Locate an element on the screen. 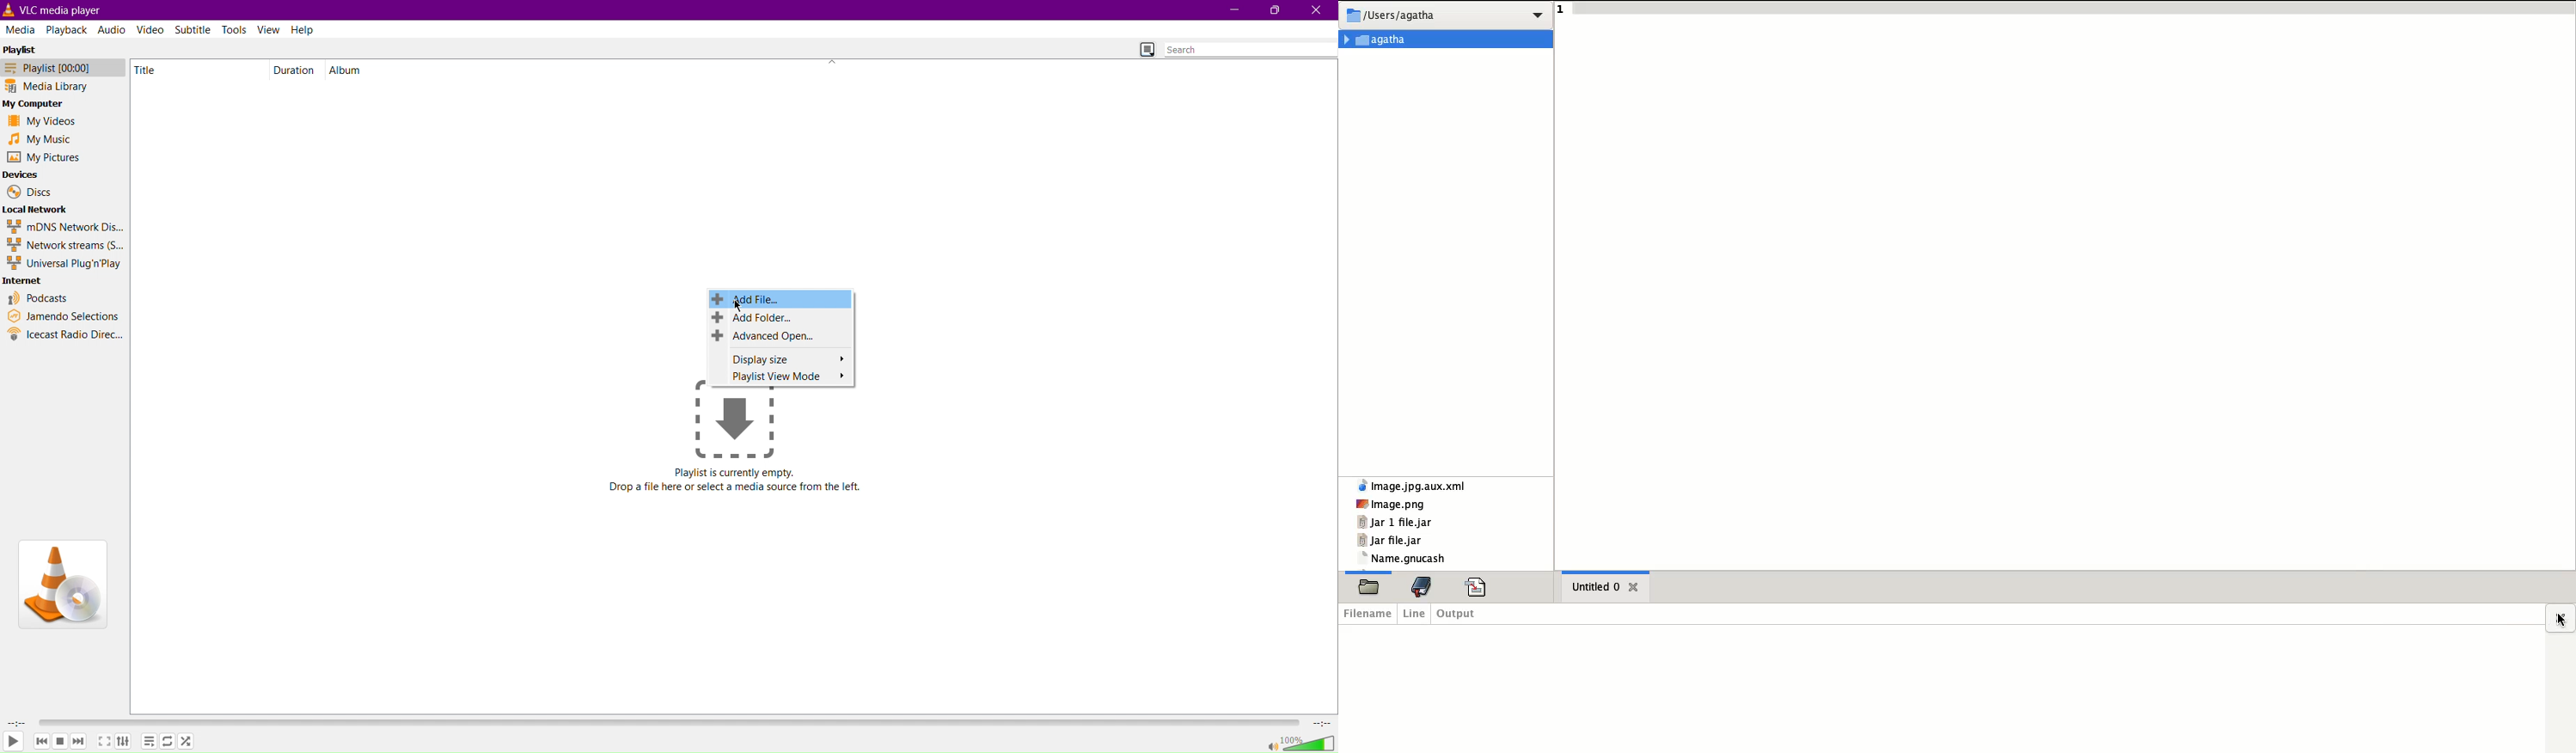 Image resolution: width=2576 pixels, height=756 pixels. My Computer is located at coordinates (36, 105).